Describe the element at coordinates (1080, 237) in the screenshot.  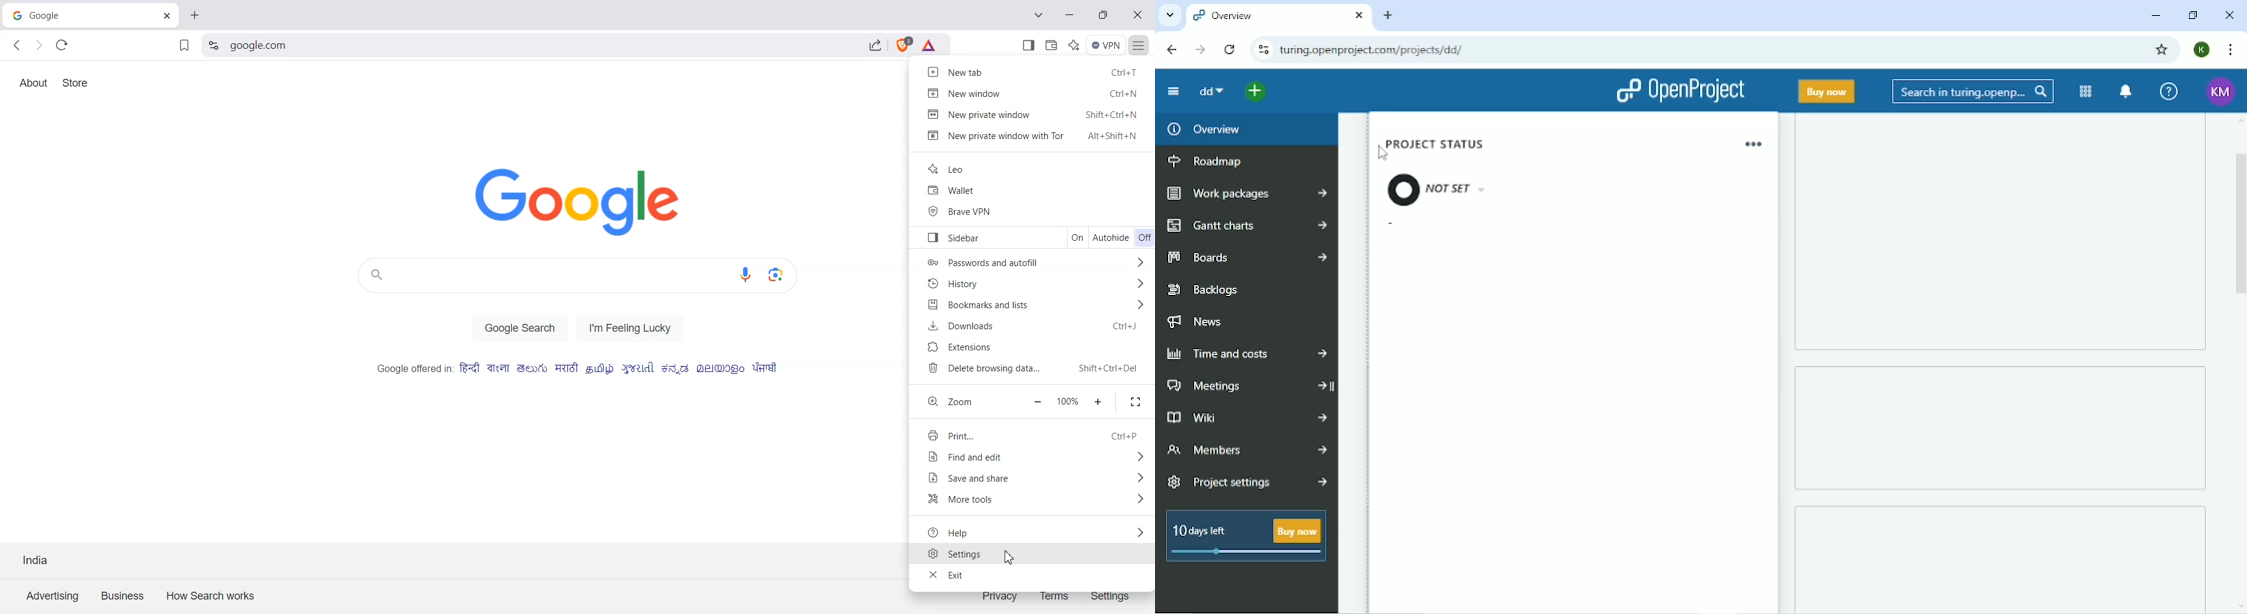
I see `On` at that location.